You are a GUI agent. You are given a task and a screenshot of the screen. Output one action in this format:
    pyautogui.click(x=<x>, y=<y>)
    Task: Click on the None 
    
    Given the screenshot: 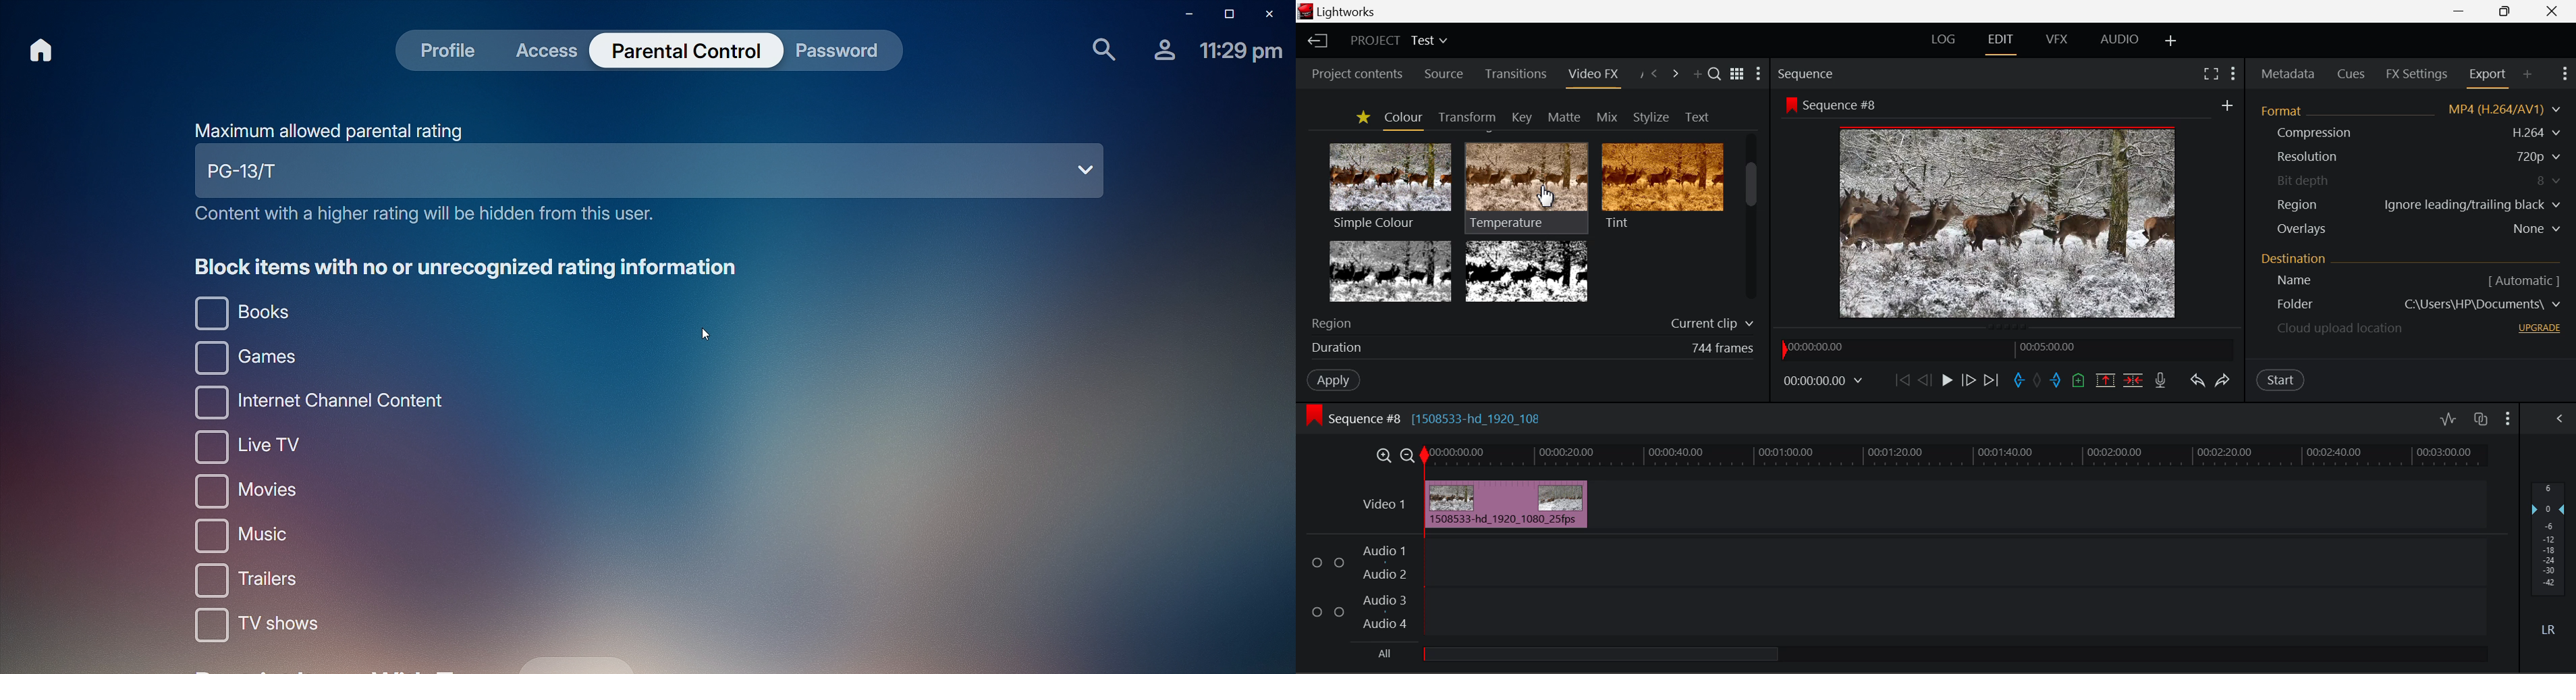 What is the action you would take?
    pyautogui.click(x=2538, y=229)
    